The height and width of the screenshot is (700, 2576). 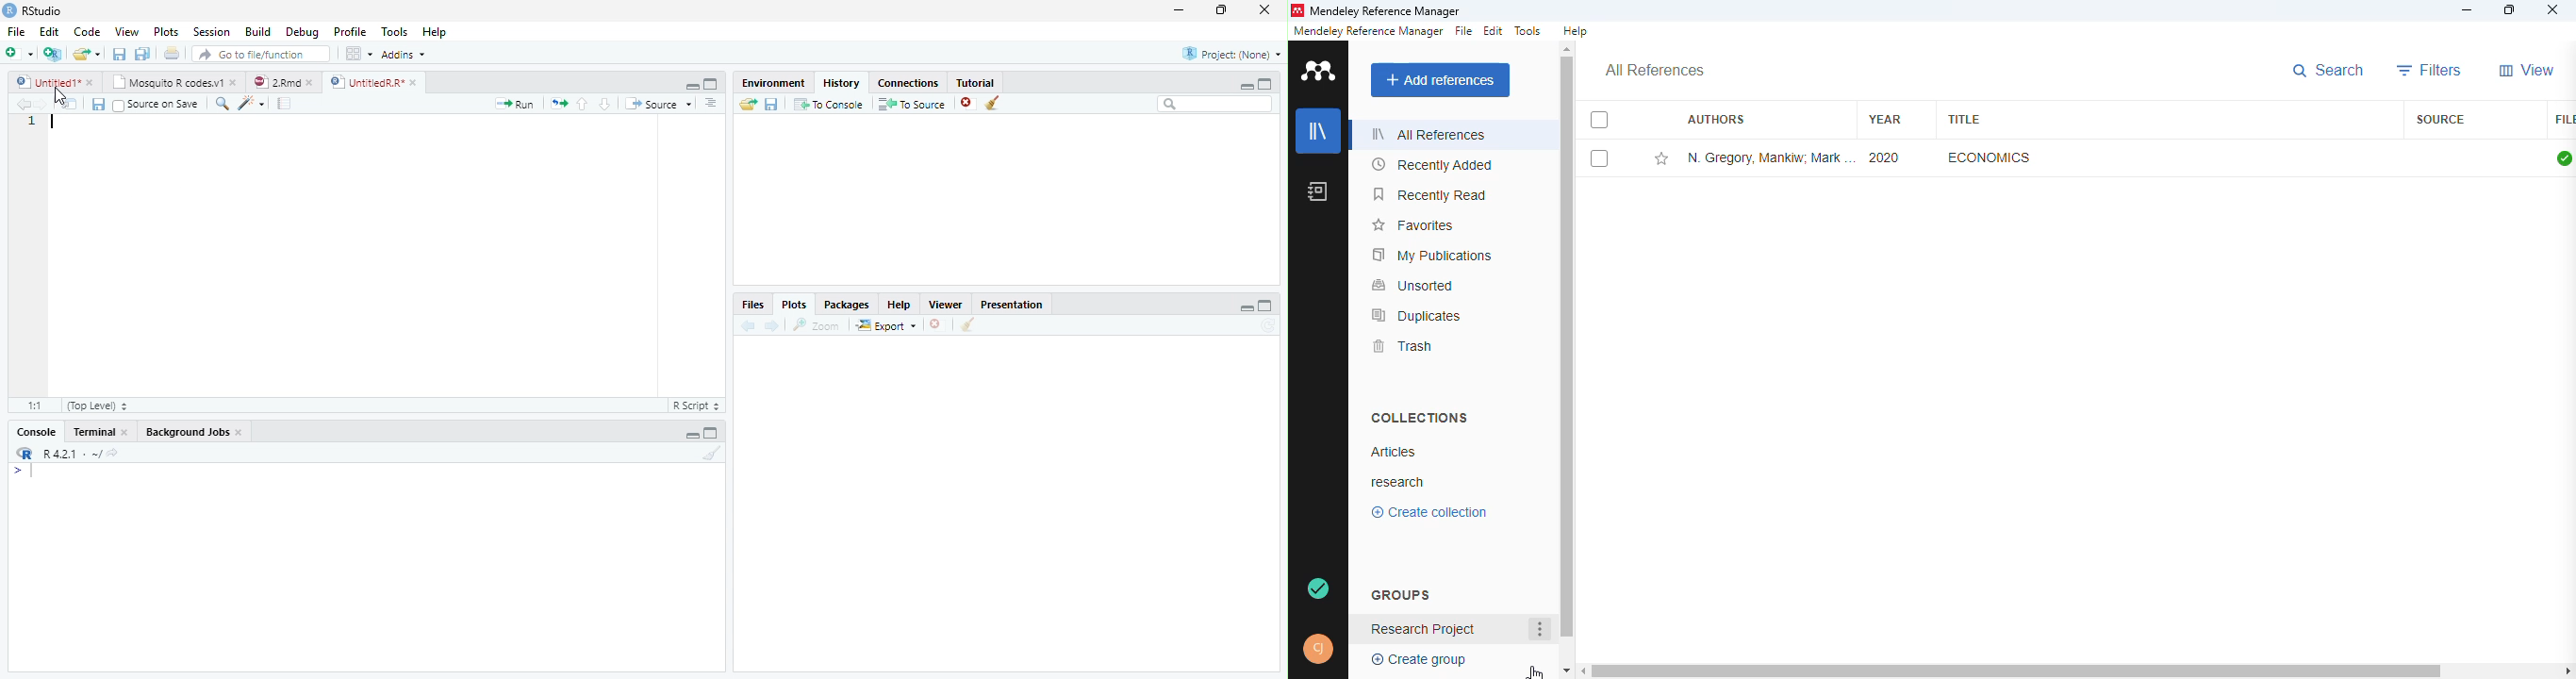 What do you see at coordinates (908, 83) in the screenshot?
I see `Connections` at bounding box center [908, 83].